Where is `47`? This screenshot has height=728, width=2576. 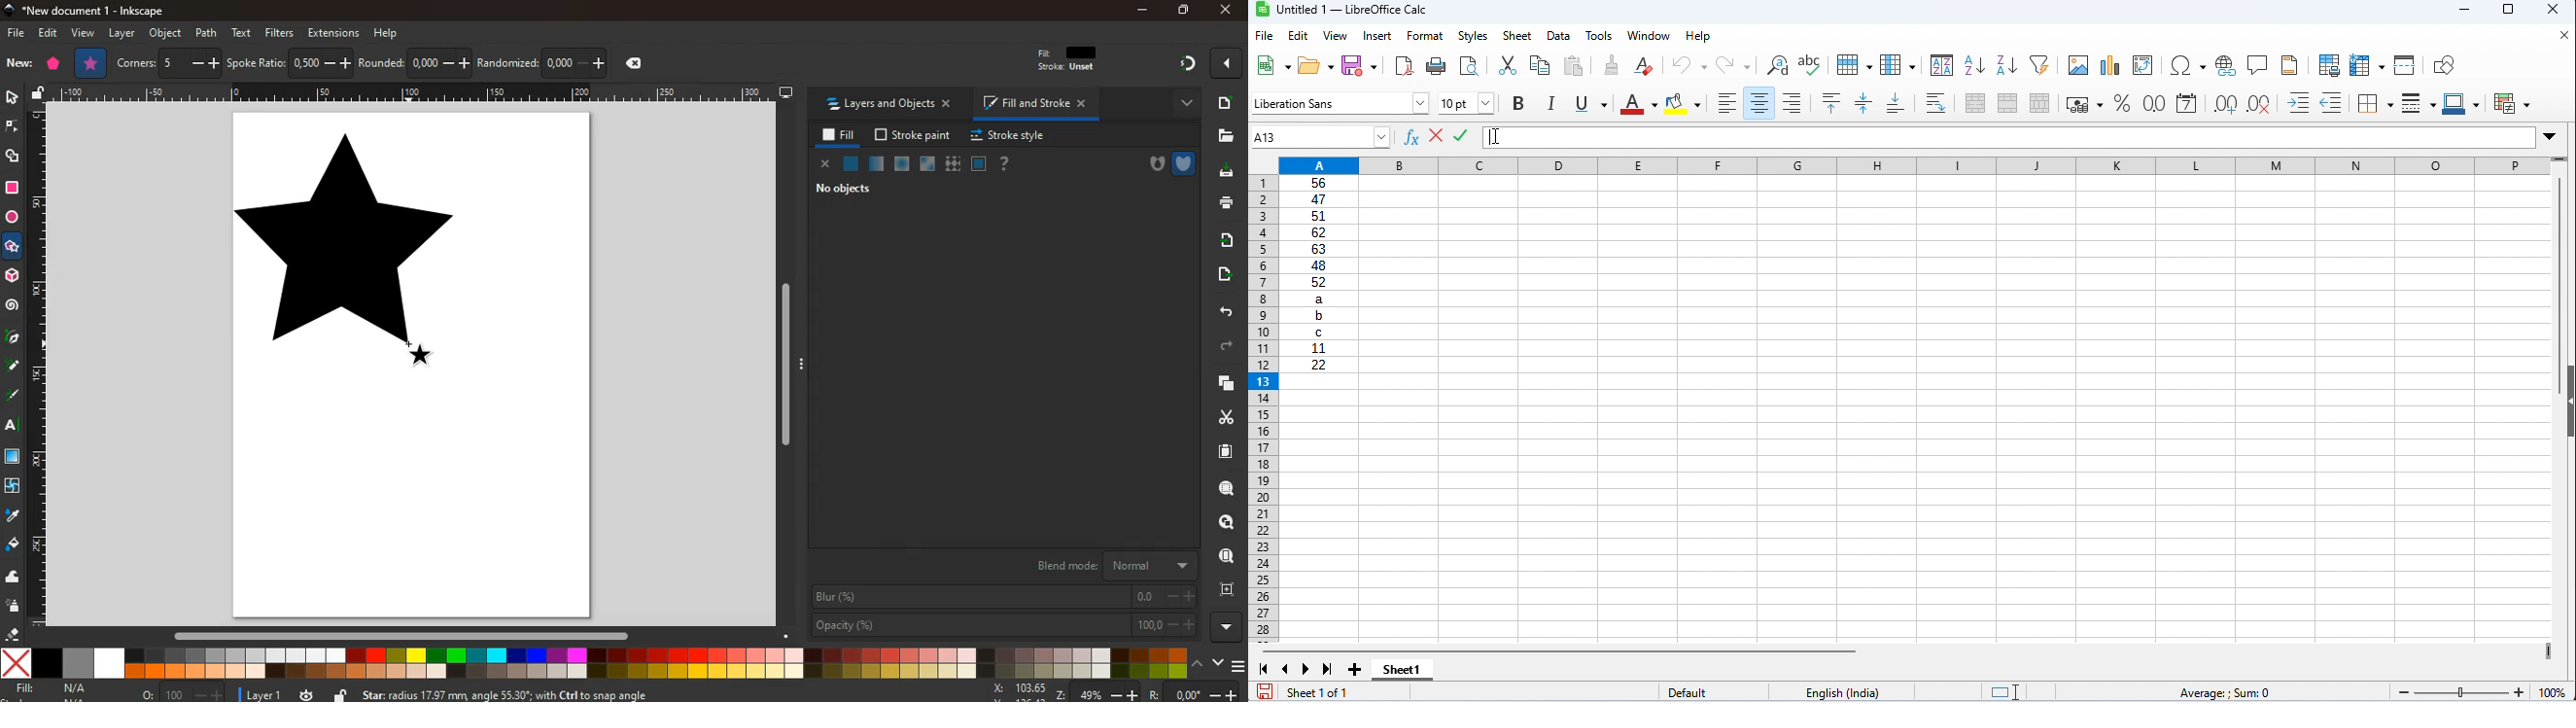 47 is located at coordinates (1318, 199).